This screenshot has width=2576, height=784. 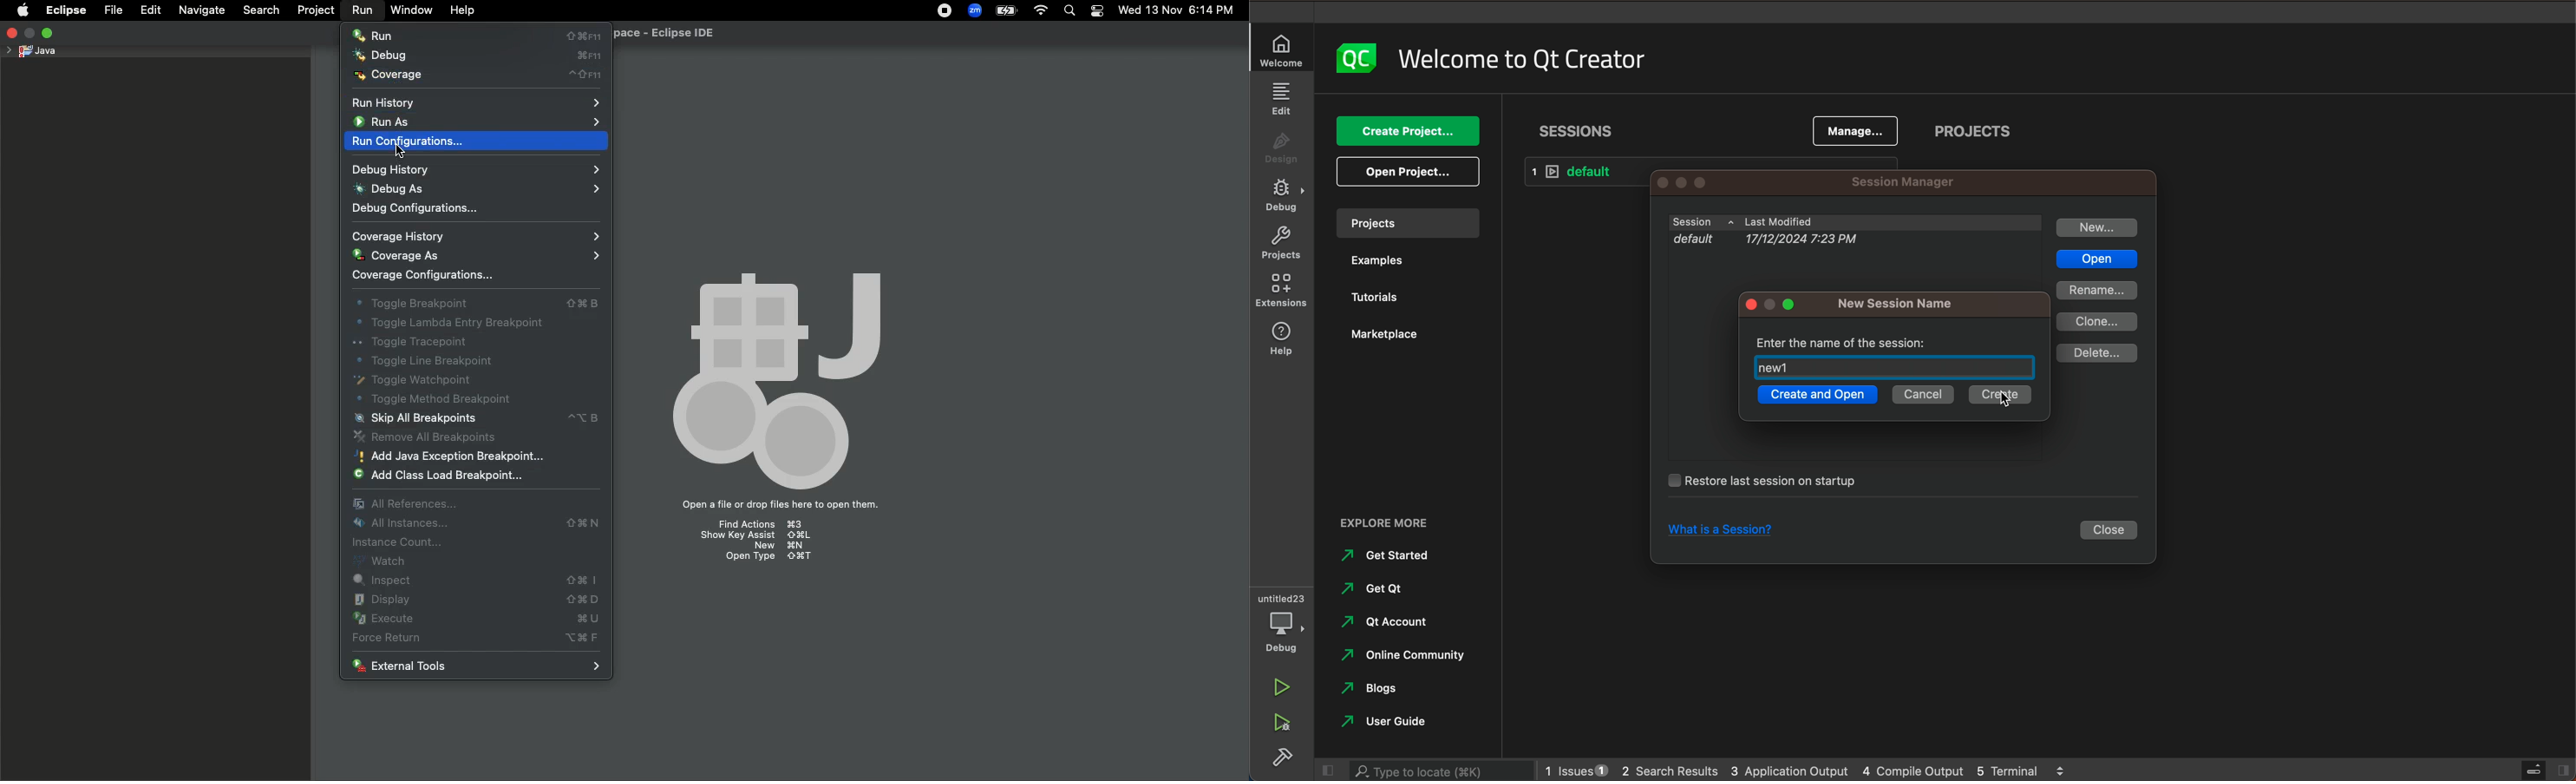 What do you see at coordinates (1398, 655) in the screenshot?
I see `online community` at bounding box center [1398, 655].